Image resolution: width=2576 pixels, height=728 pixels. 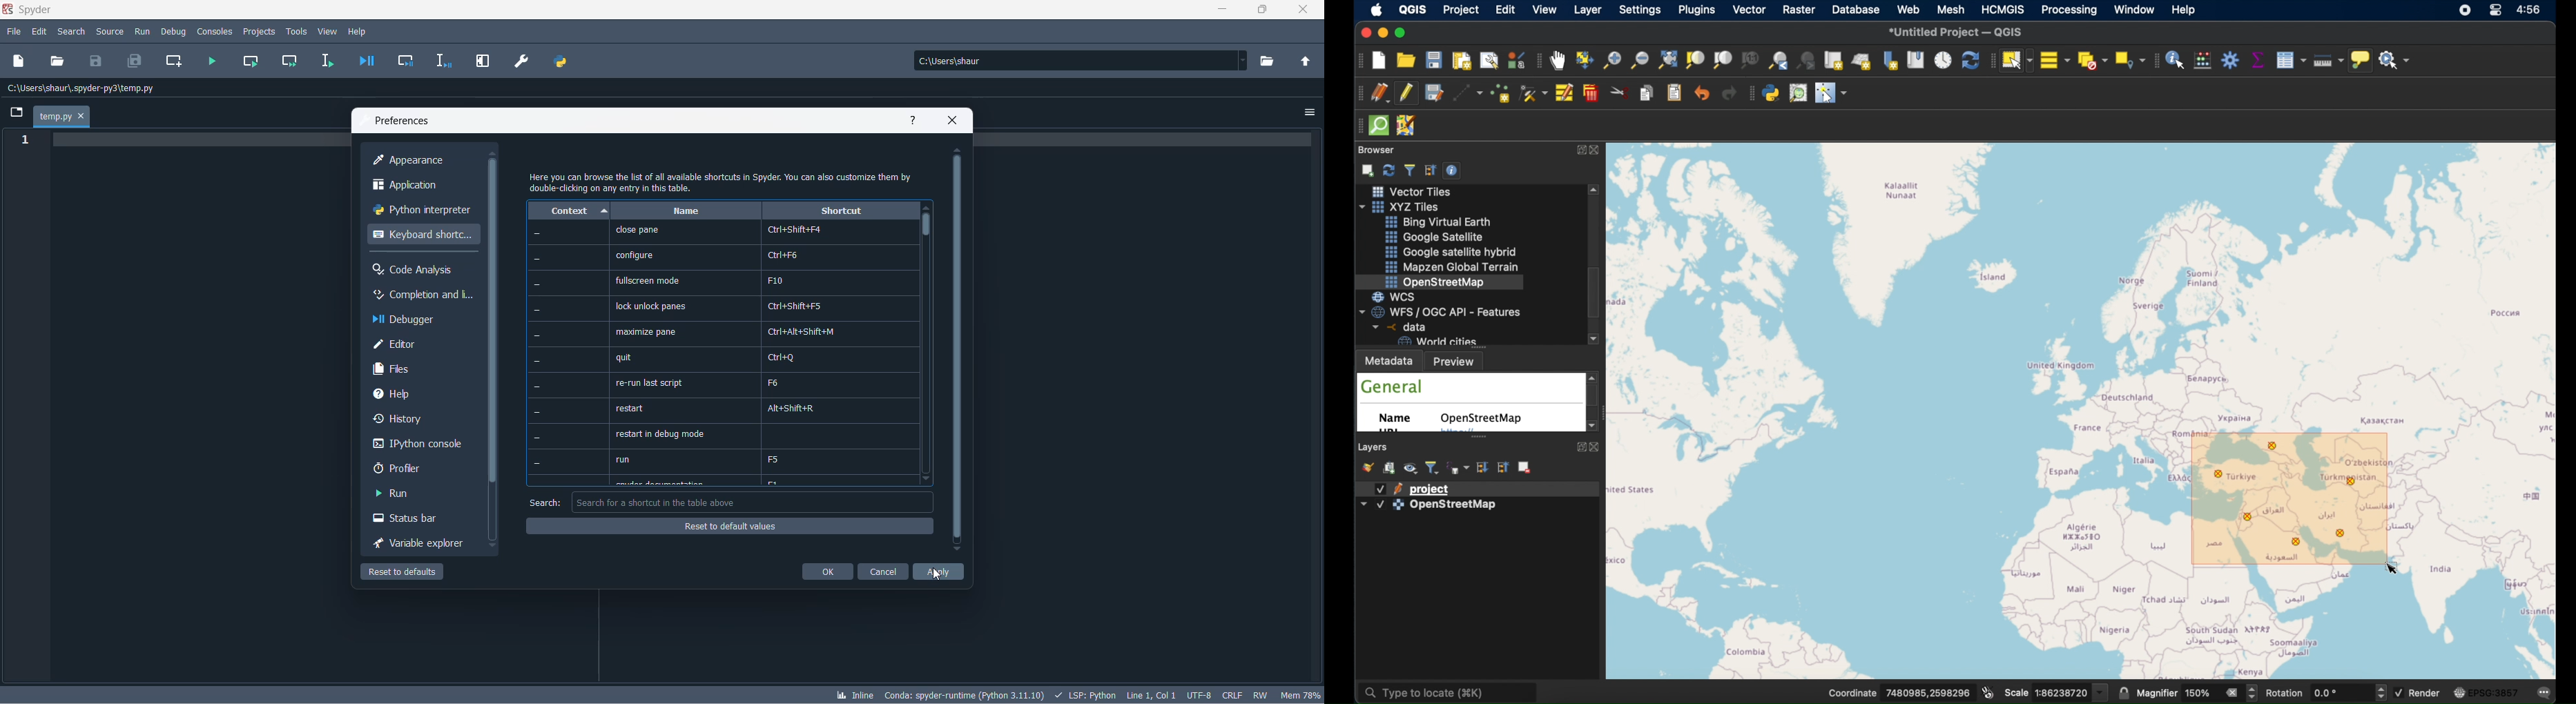 I want to click on no action selected, so click(x=2396, y=61).